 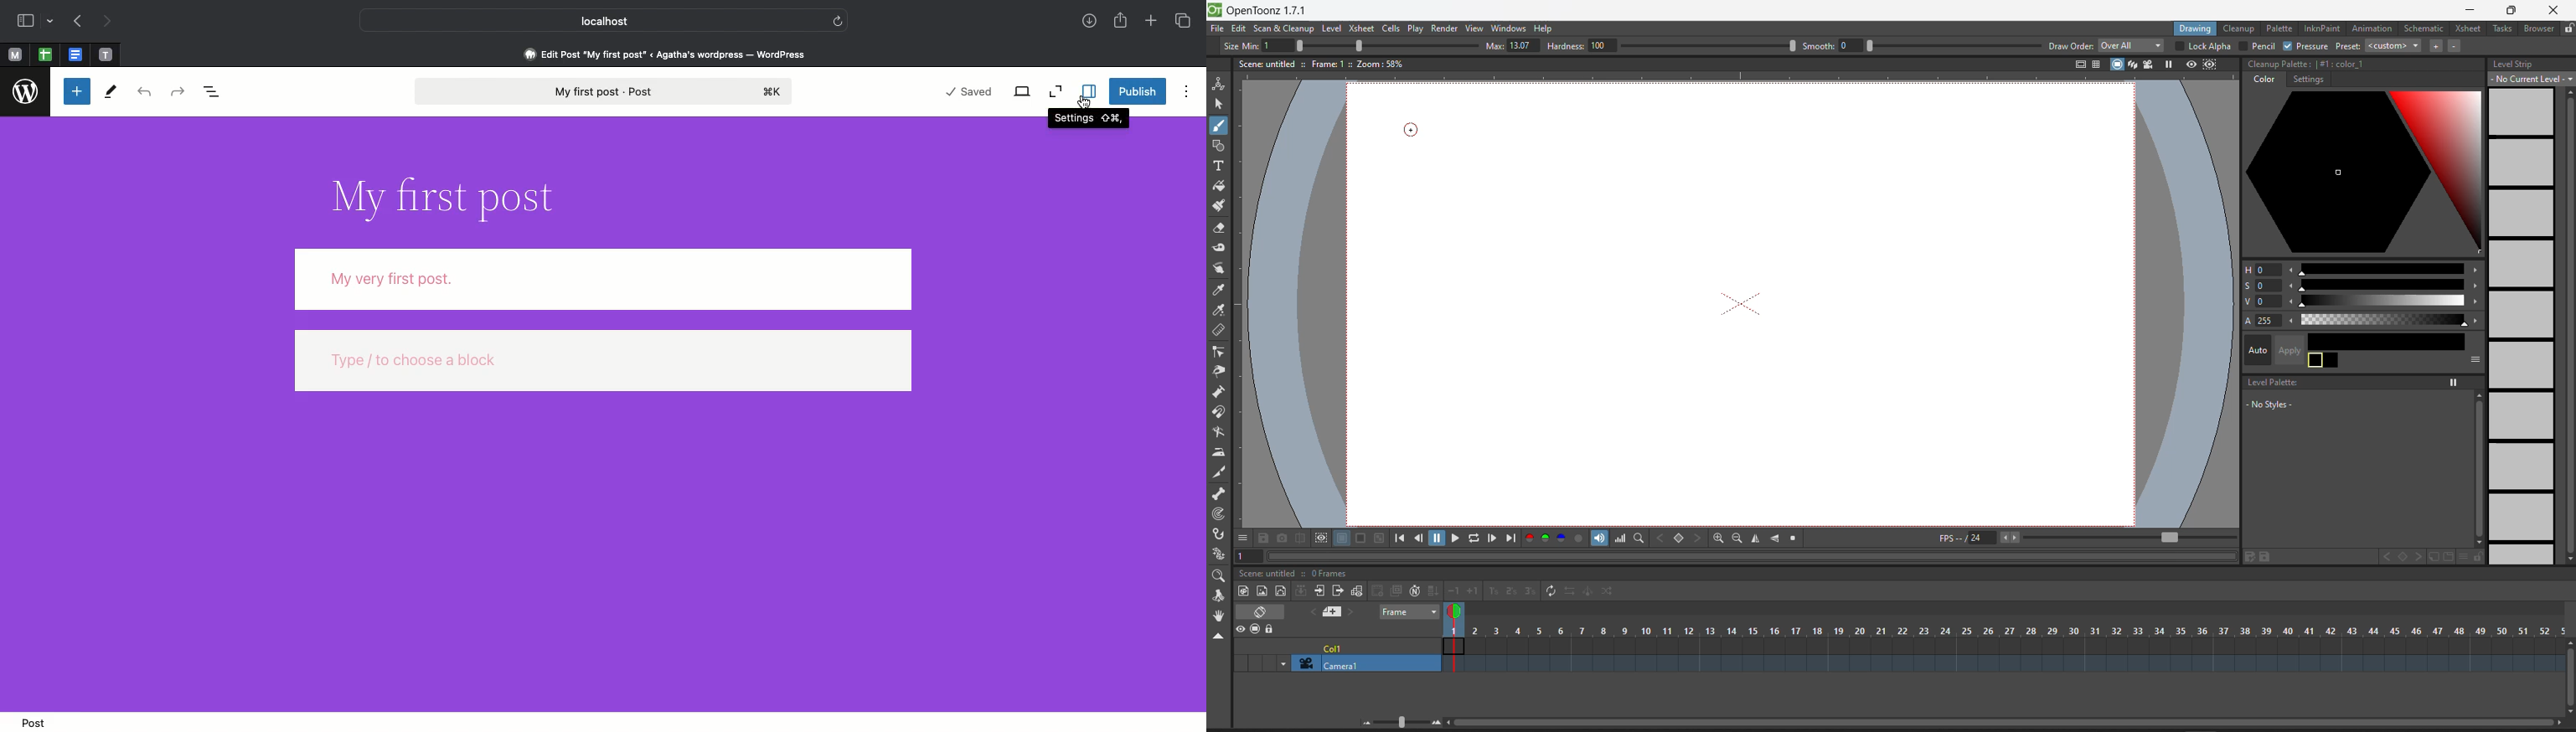 What do you see at coordinates (2539, 29) in the screenshot?
I see `browser` at bounding box center [2539, 29].